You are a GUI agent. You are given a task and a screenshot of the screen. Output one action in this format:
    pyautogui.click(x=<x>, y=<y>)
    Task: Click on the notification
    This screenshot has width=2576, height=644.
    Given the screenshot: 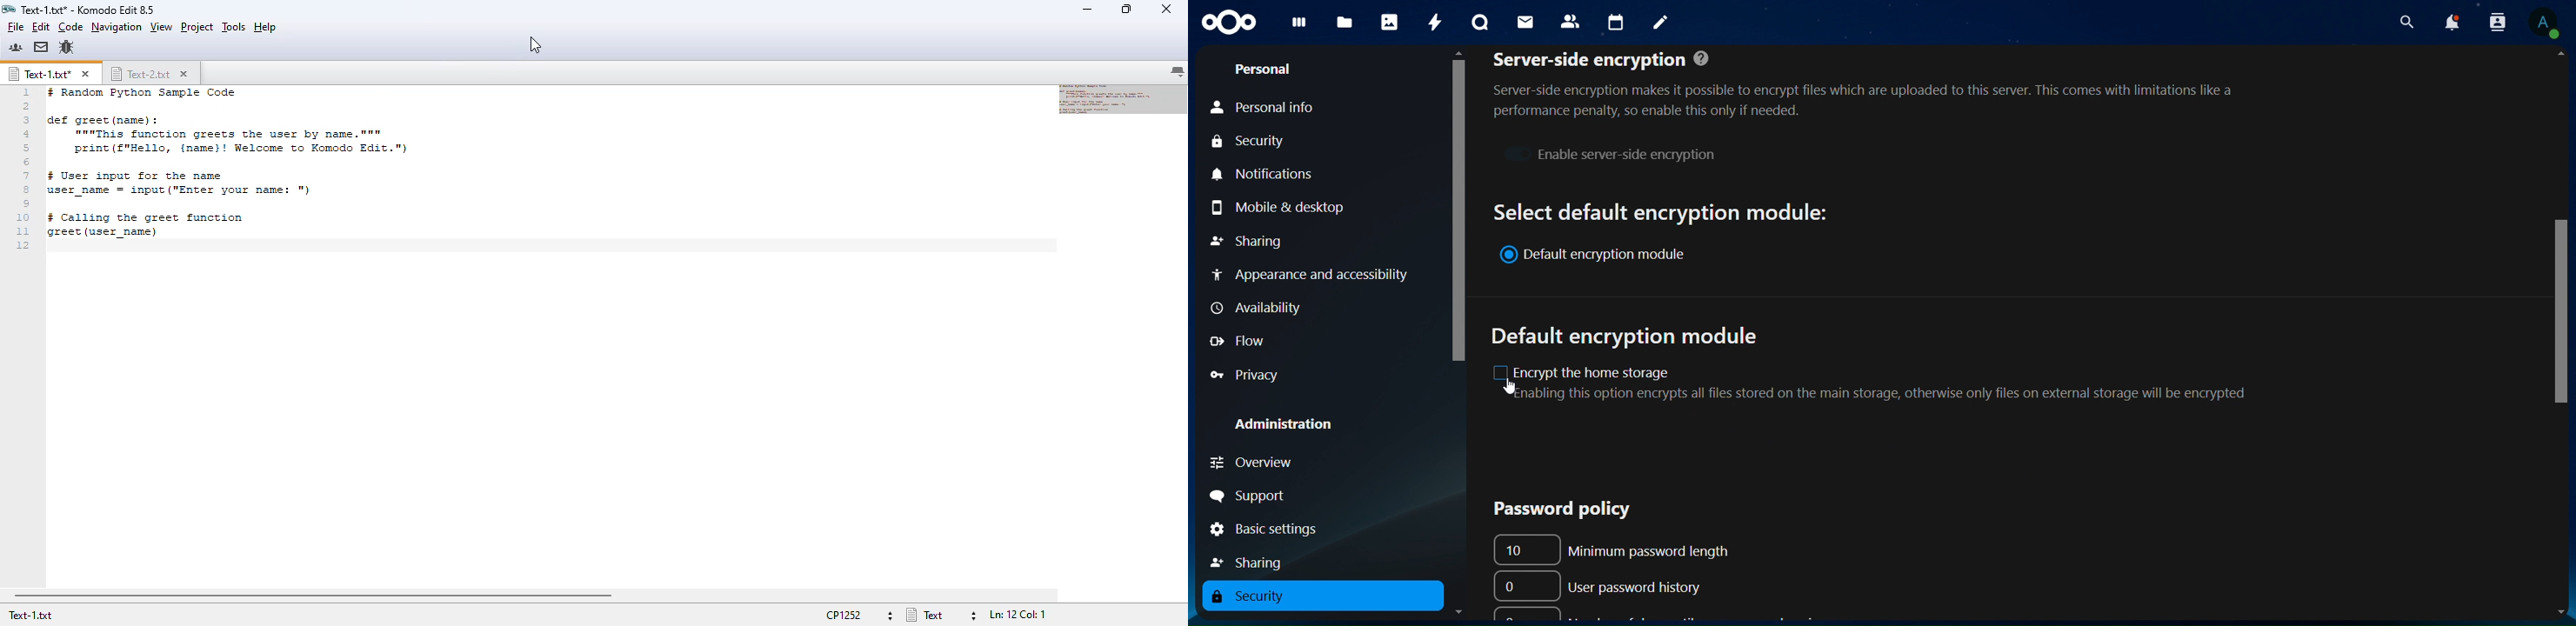 What is the action you would take?
    pyautogui.click(x=2451, y=23)
    